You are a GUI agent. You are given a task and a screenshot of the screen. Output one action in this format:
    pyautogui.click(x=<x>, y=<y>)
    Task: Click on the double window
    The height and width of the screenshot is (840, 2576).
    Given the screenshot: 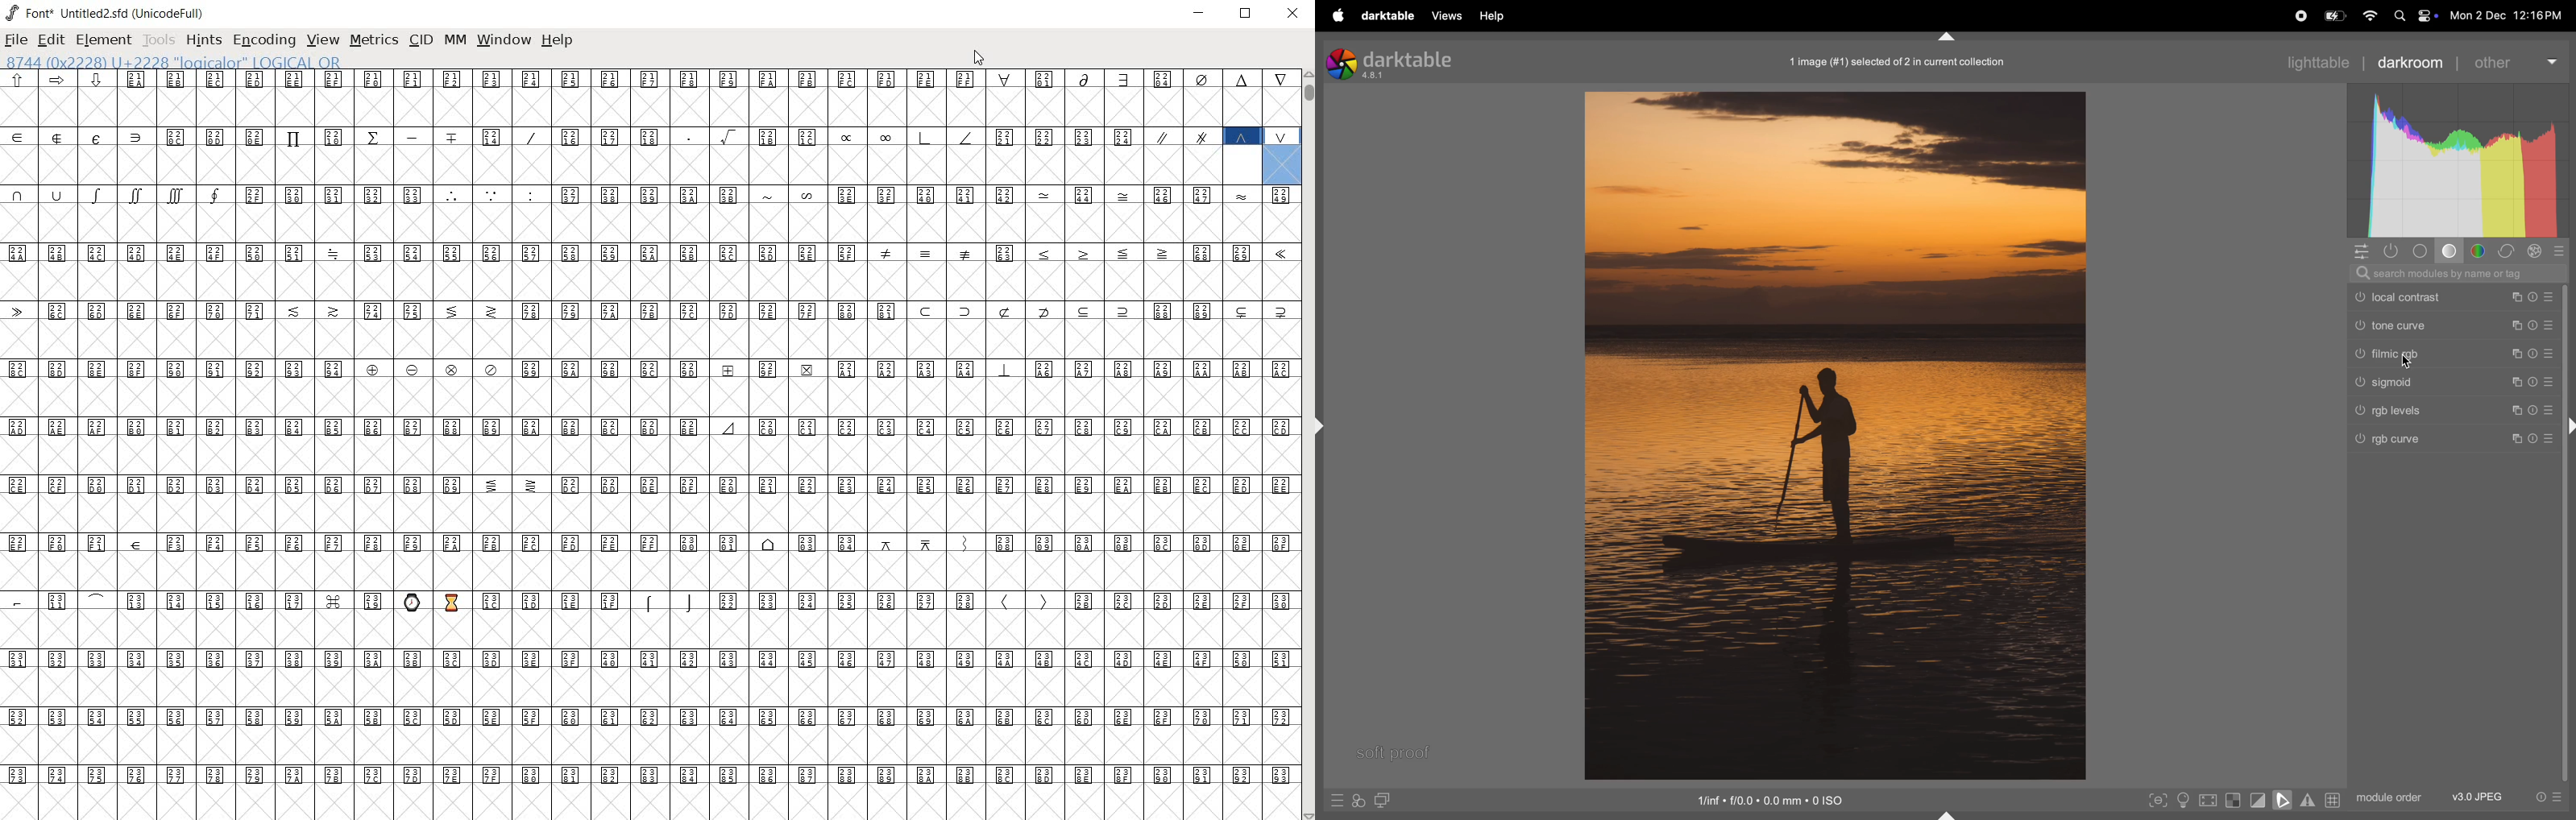 What is the action you would take?
    pyautogui.click(x=1381, y=801)
    